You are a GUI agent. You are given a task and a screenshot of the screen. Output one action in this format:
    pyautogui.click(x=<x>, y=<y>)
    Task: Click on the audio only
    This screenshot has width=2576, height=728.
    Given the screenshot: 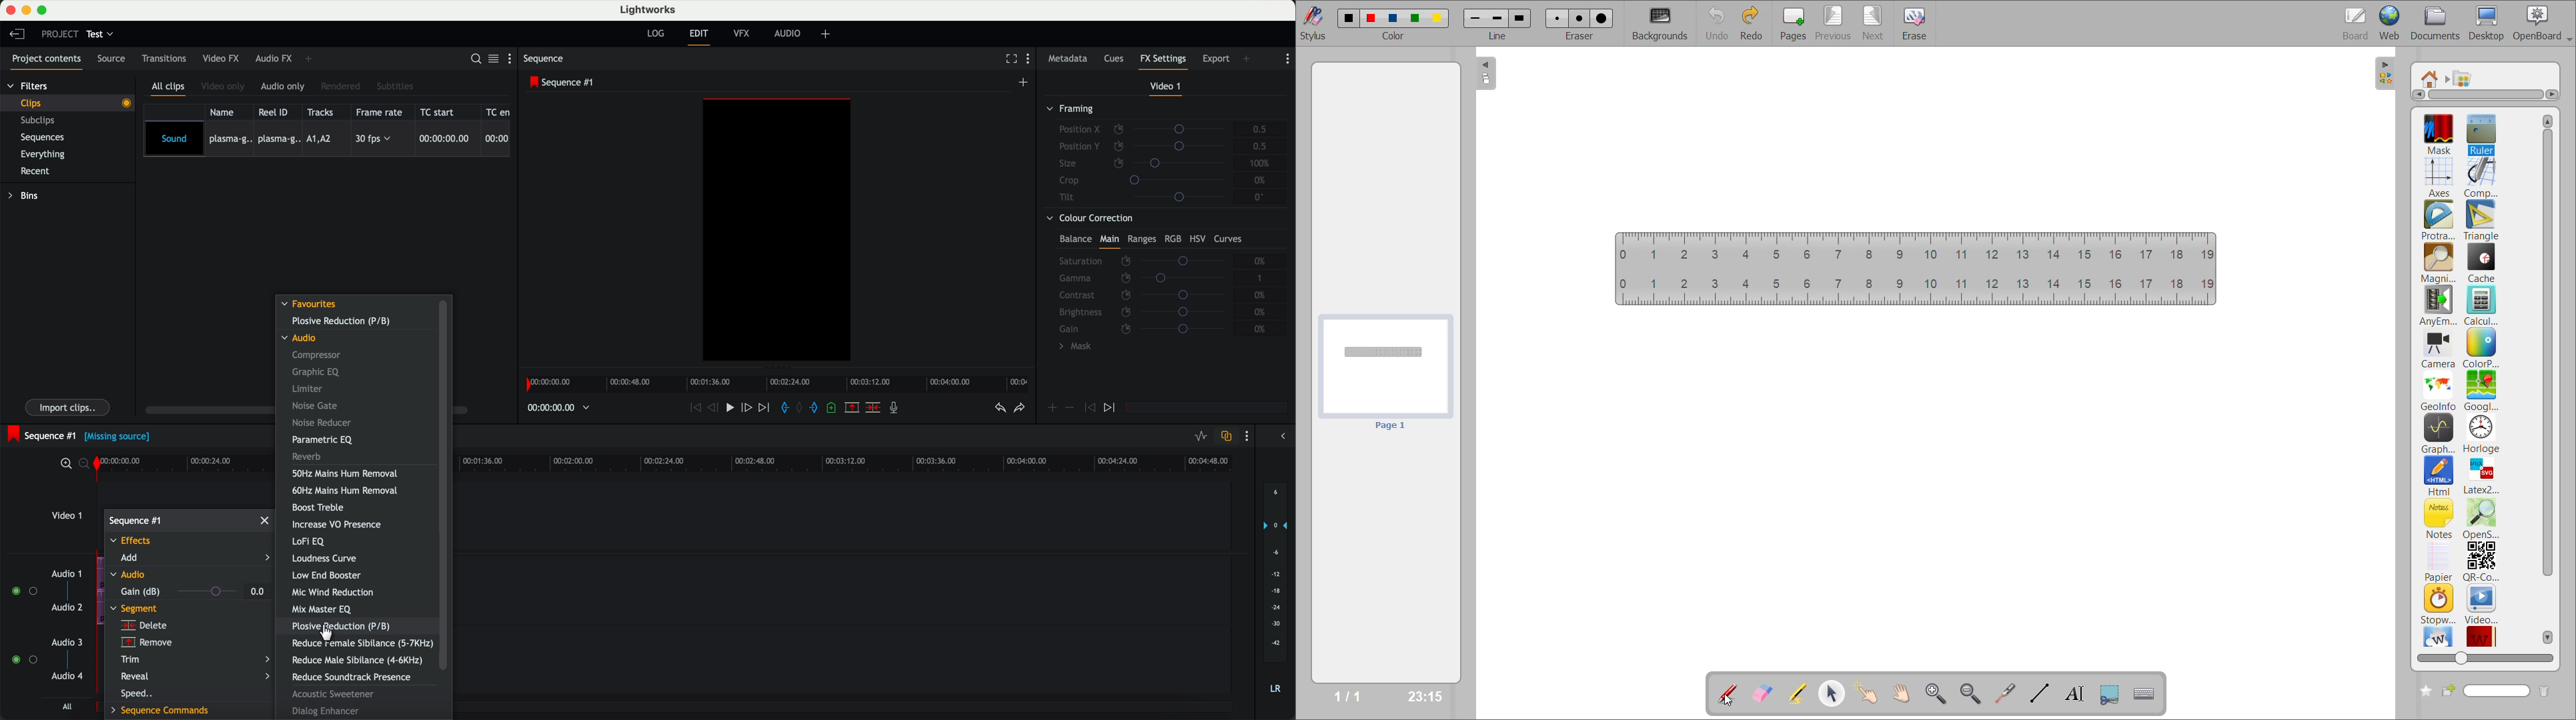 What is the action you would take?
    pyautogui.click(x=284, y=87)
    